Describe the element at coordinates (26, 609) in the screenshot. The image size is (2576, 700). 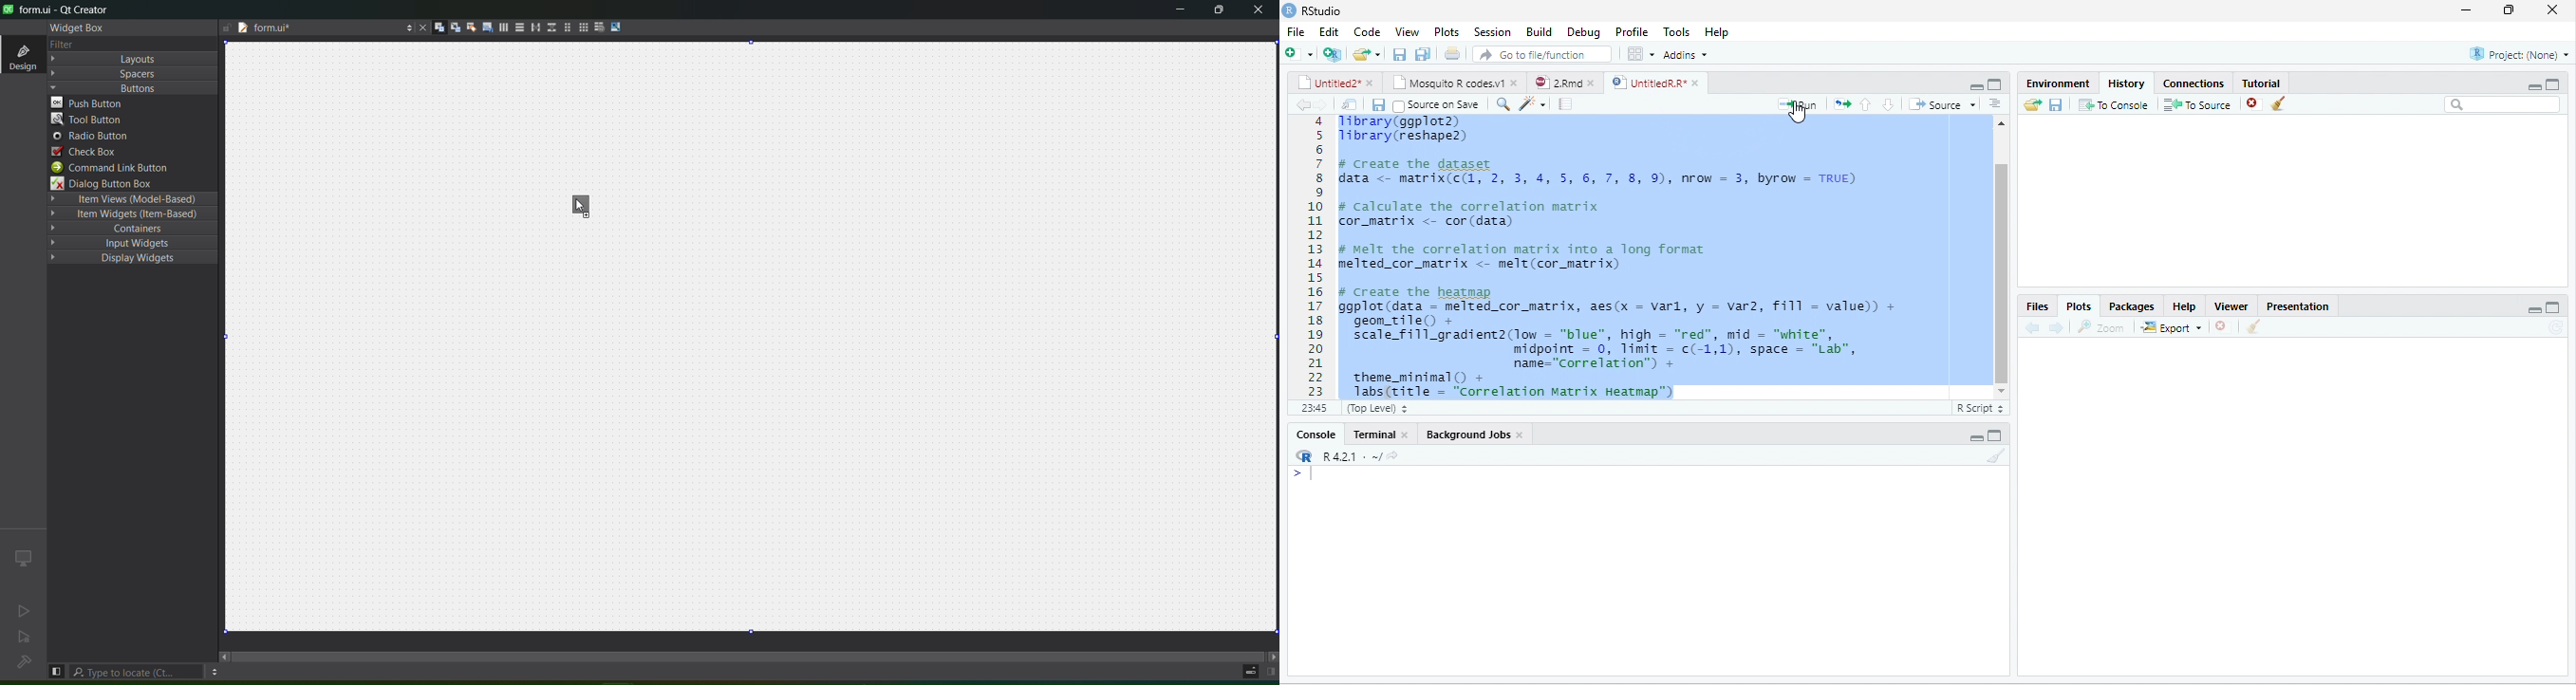
I see `no active project` at that location.